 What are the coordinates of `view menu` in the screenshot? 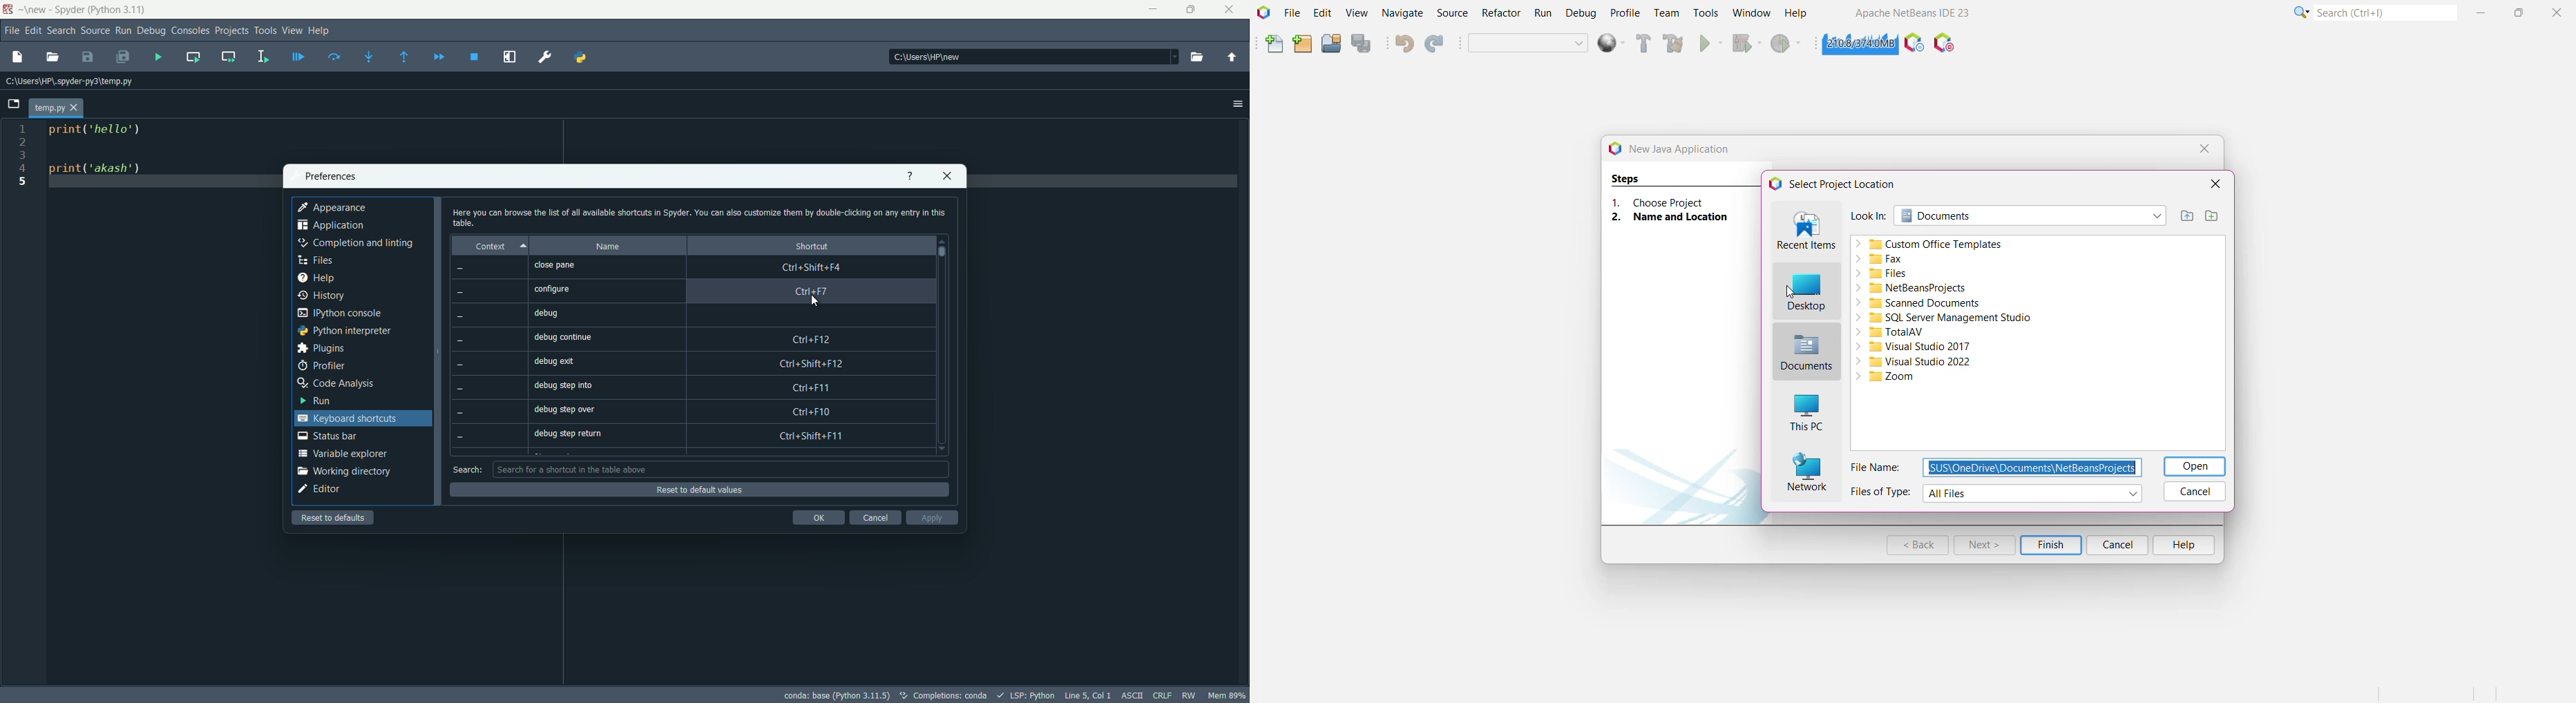 It's located at (293, 30).